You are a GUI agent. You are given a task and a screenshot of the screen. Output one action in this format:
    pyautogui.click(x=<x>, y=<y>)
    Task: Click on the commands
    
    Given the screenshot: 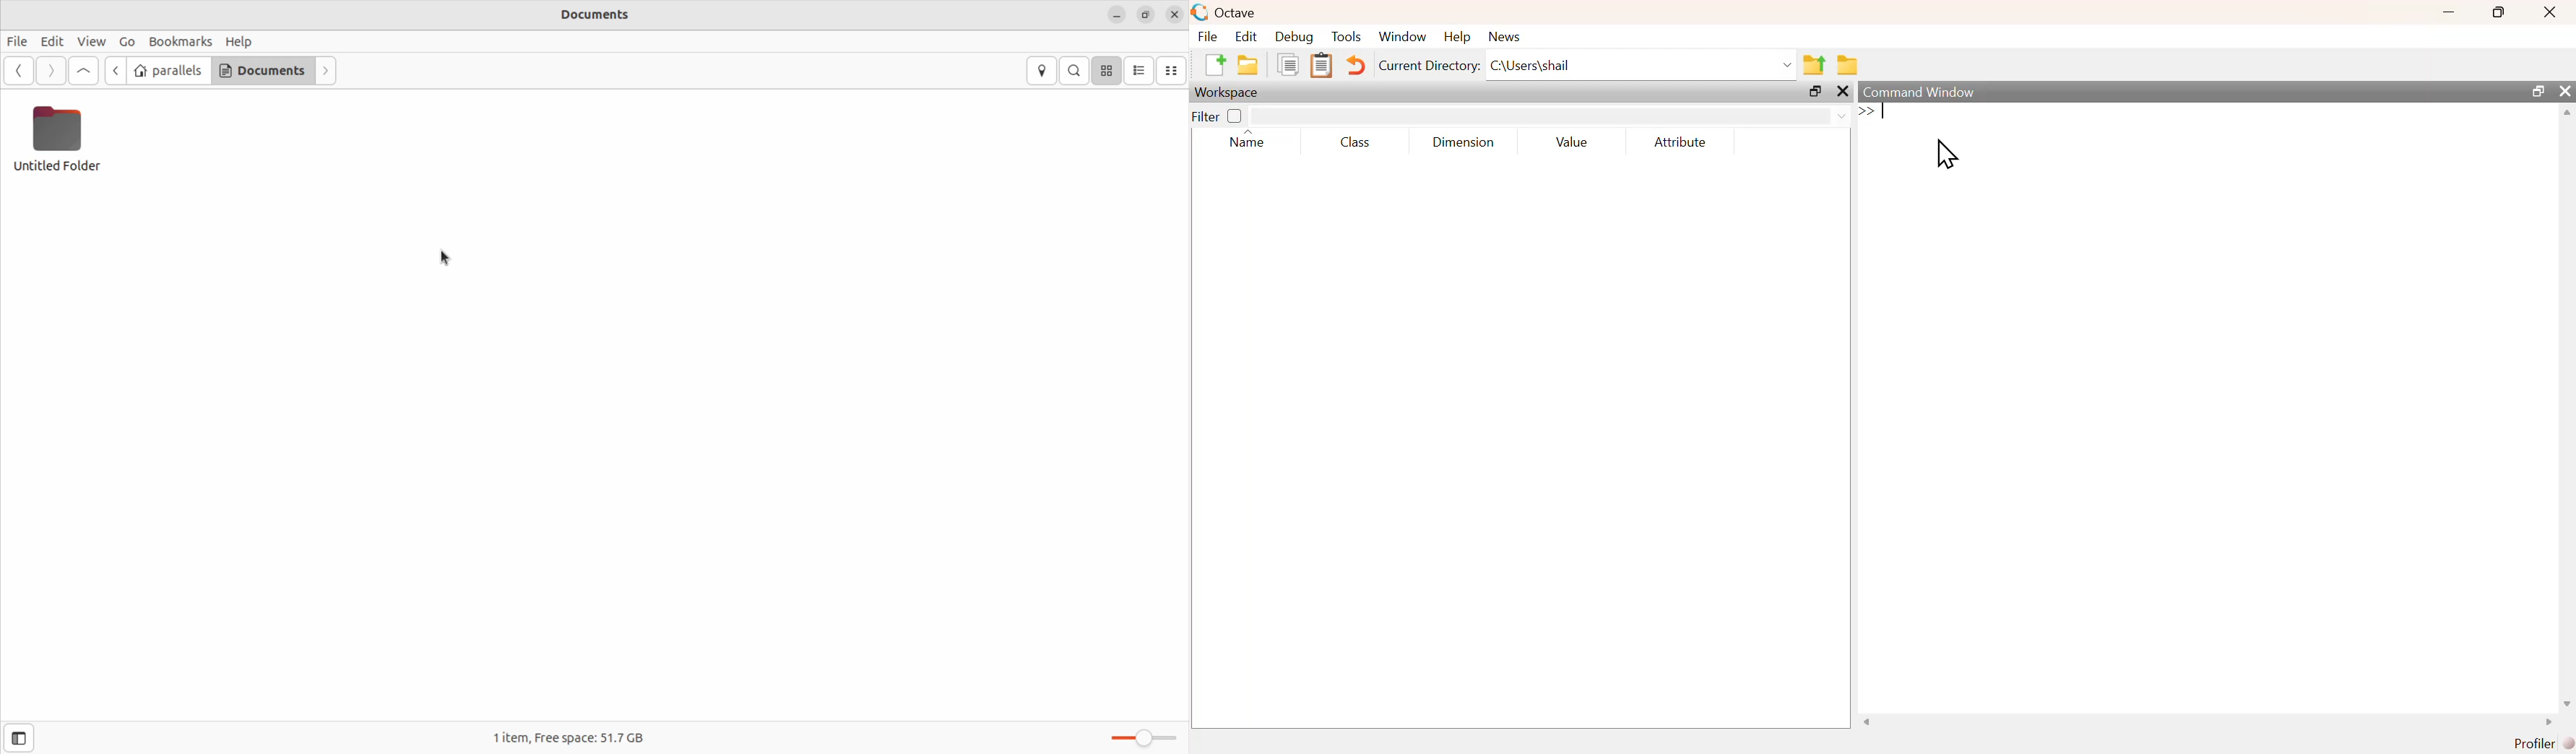 What is the action you would take?
    pyautogui.click(x=2129, y=146)
    